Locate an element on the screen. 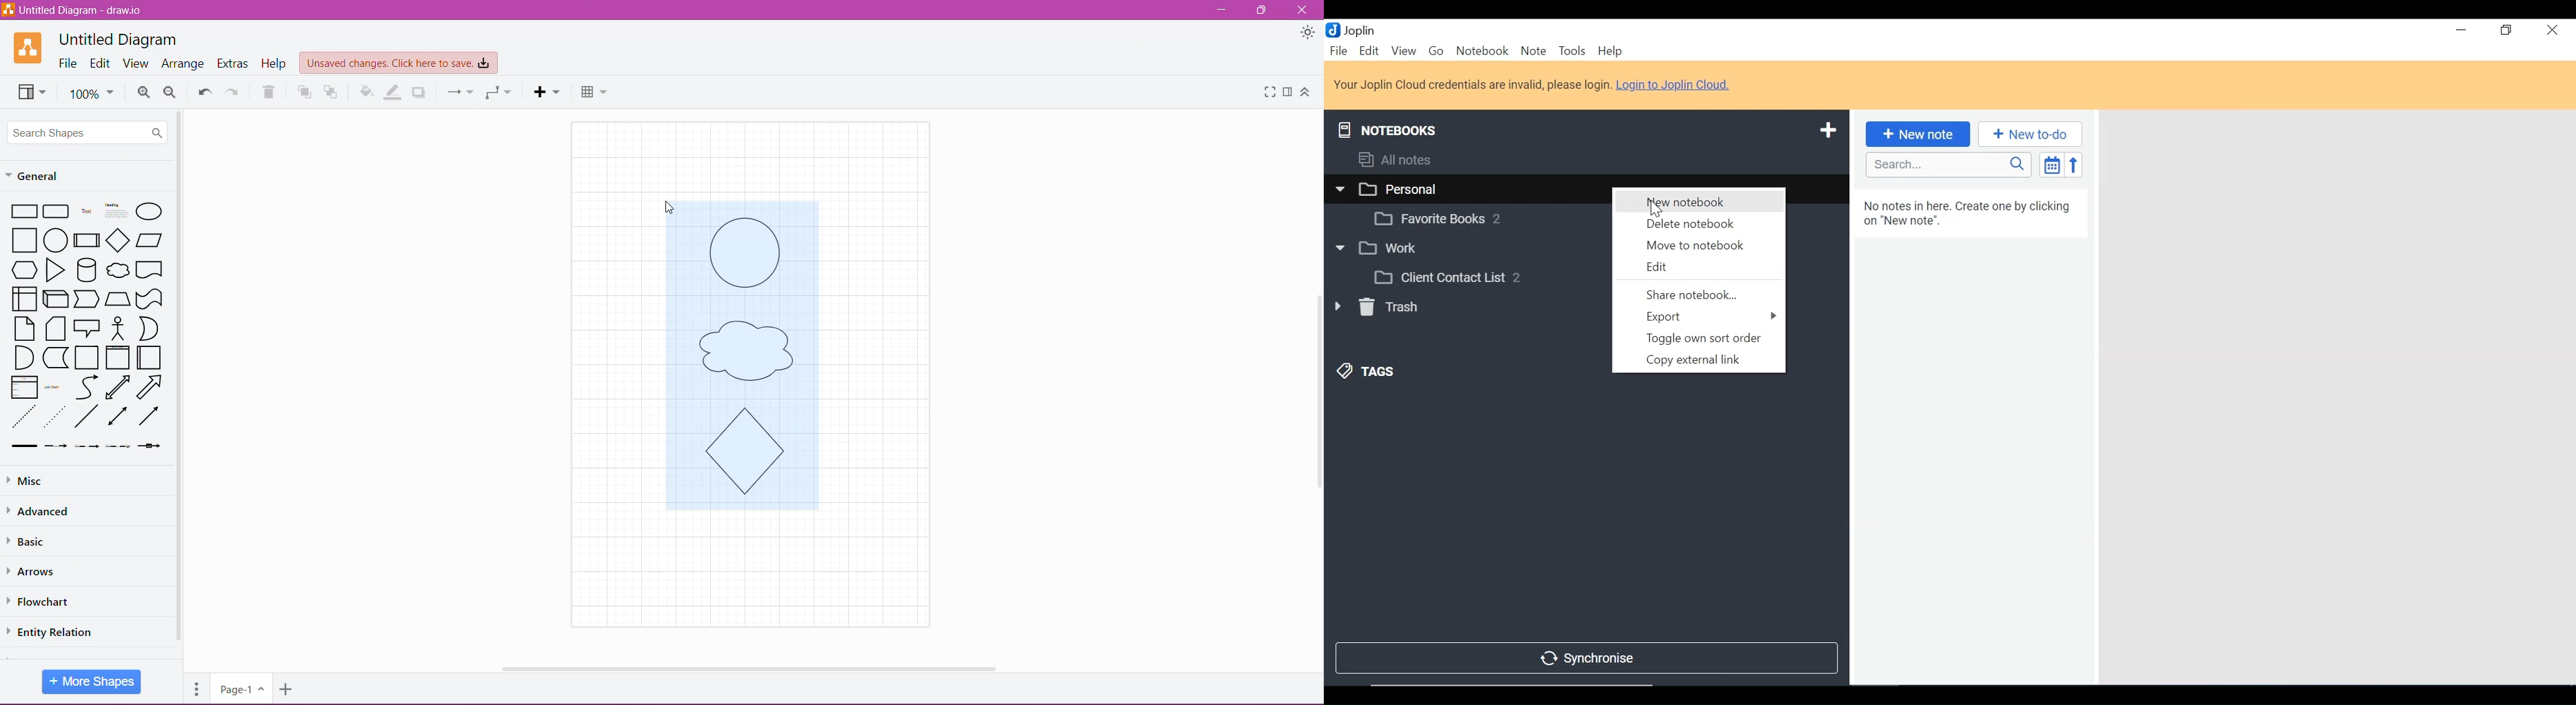 The height and width of the screenshot is (728, 2576). Note View is located at coordinates (2335, 396).